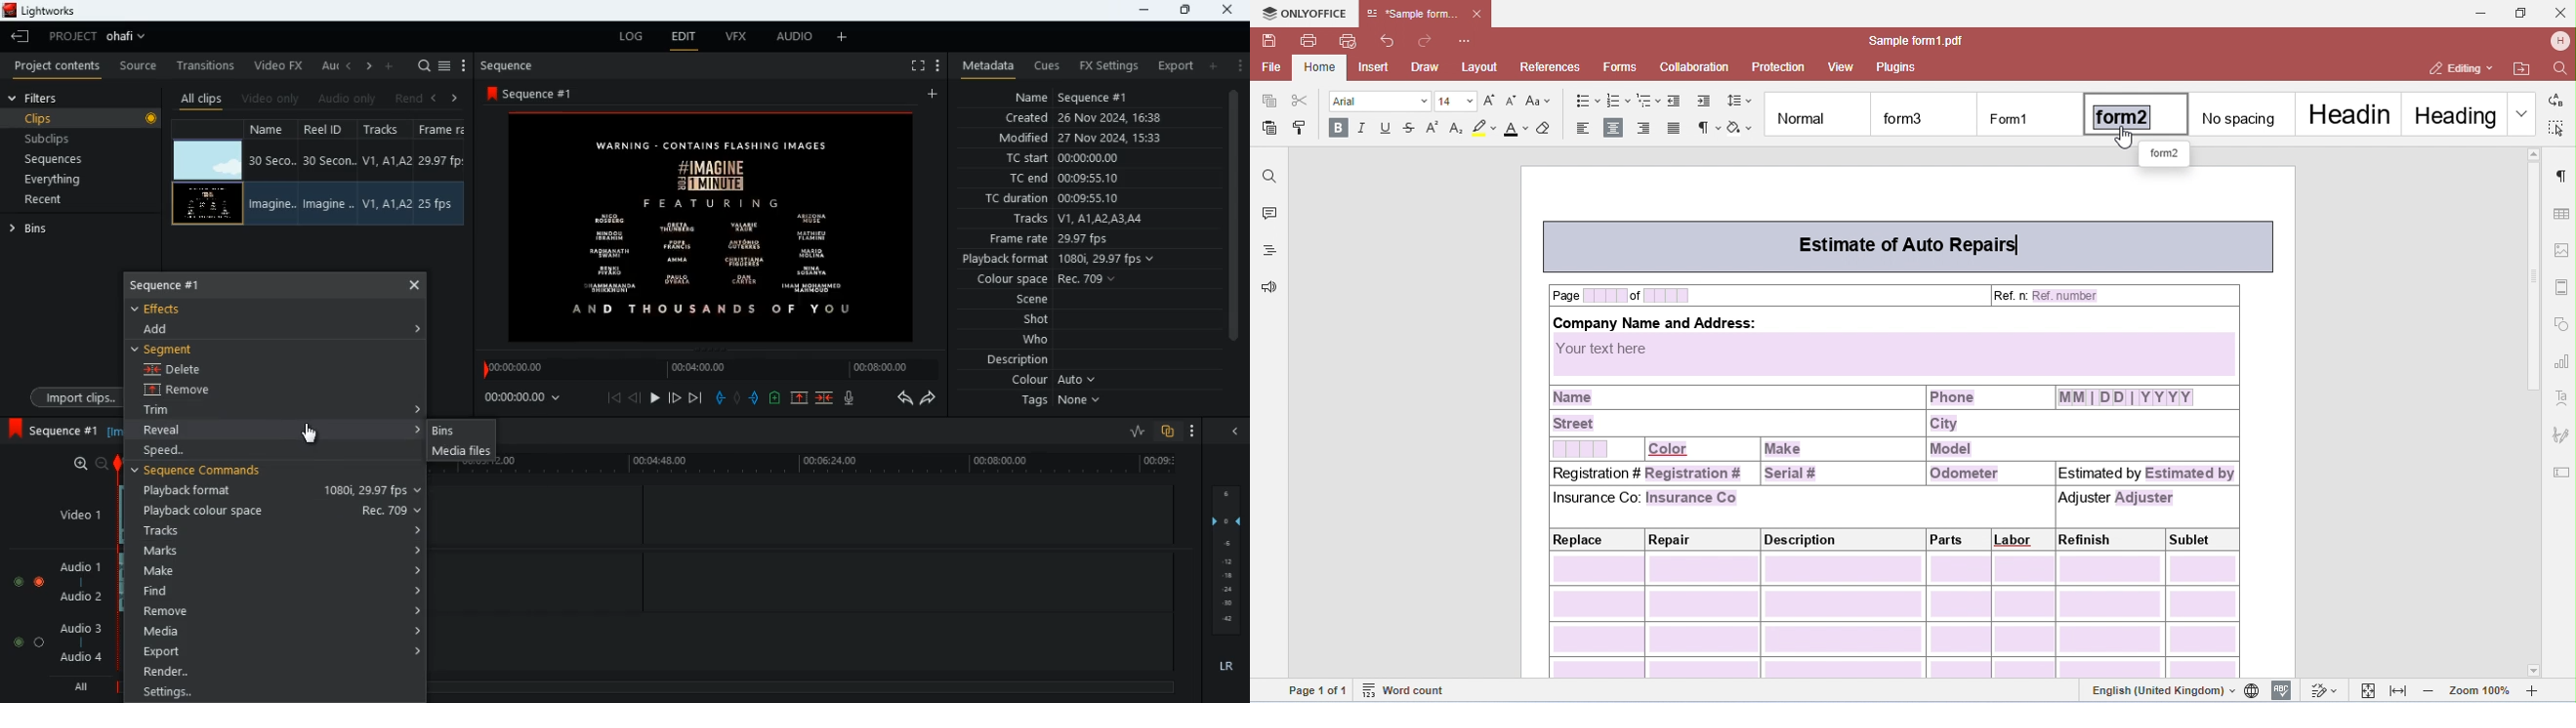 This screenshot has height=728, width=2576. I want to click on toggle, so click(38, 641).